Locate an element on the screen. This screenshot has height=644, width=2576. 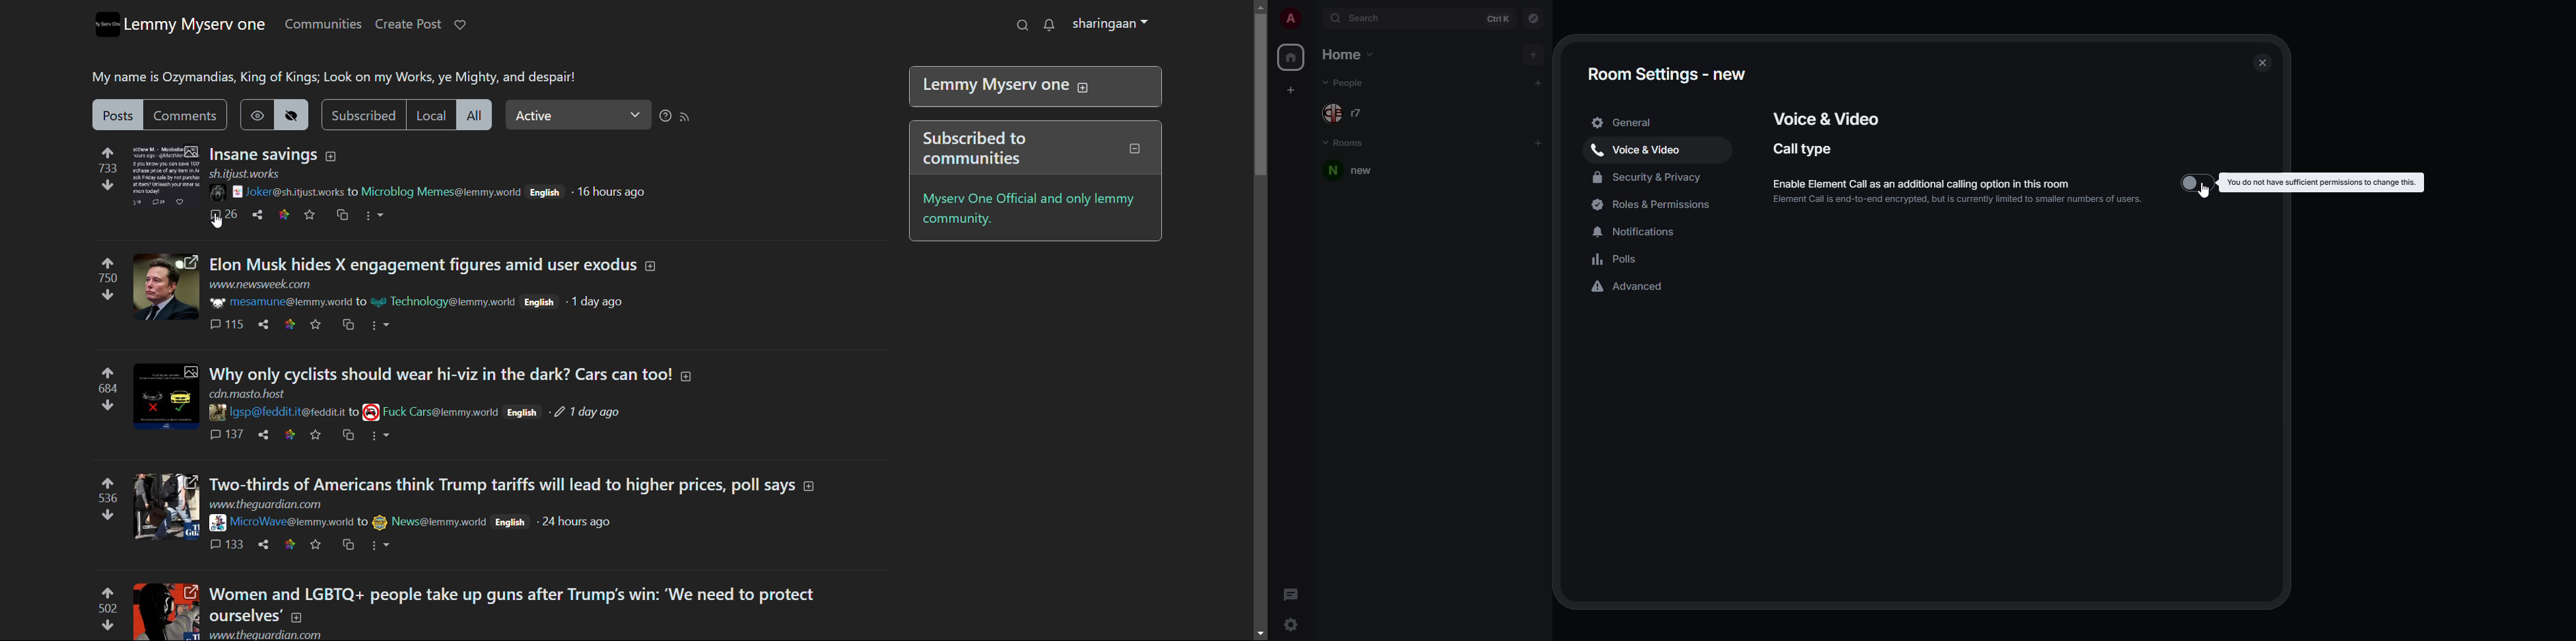
English is located at coordinates (540, 302).